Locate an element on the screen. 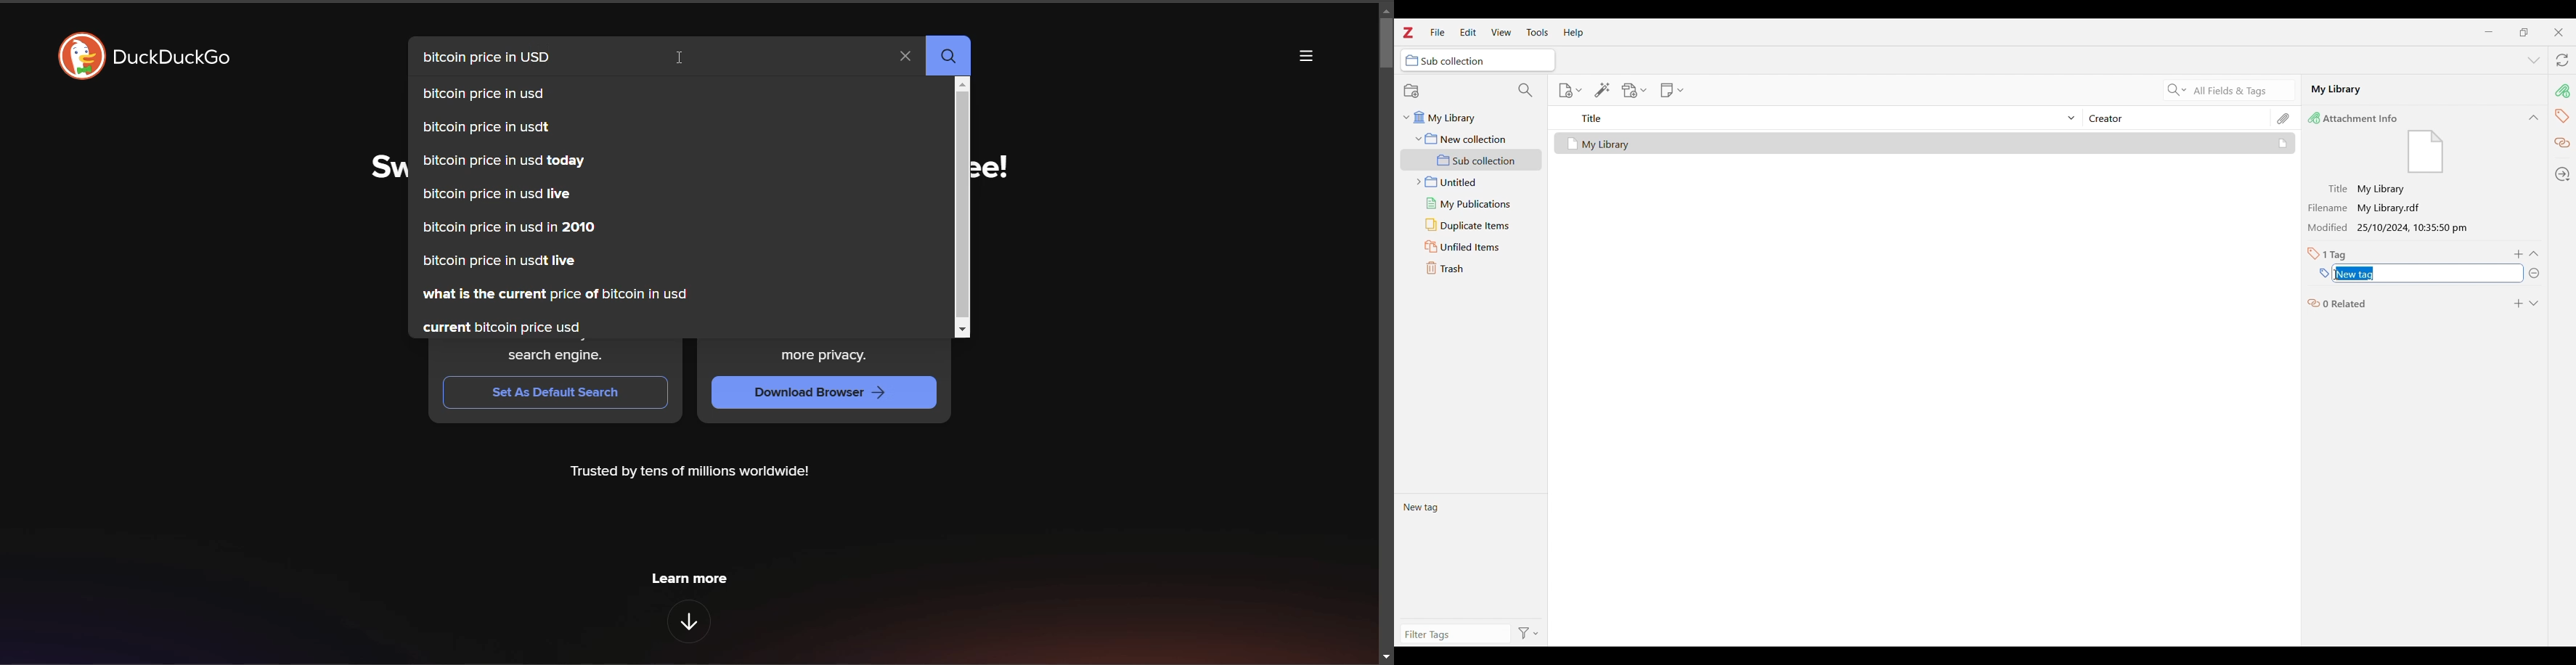 This screenshot has height=672, width=2576. Locate is located at coordinates (2563, 174).